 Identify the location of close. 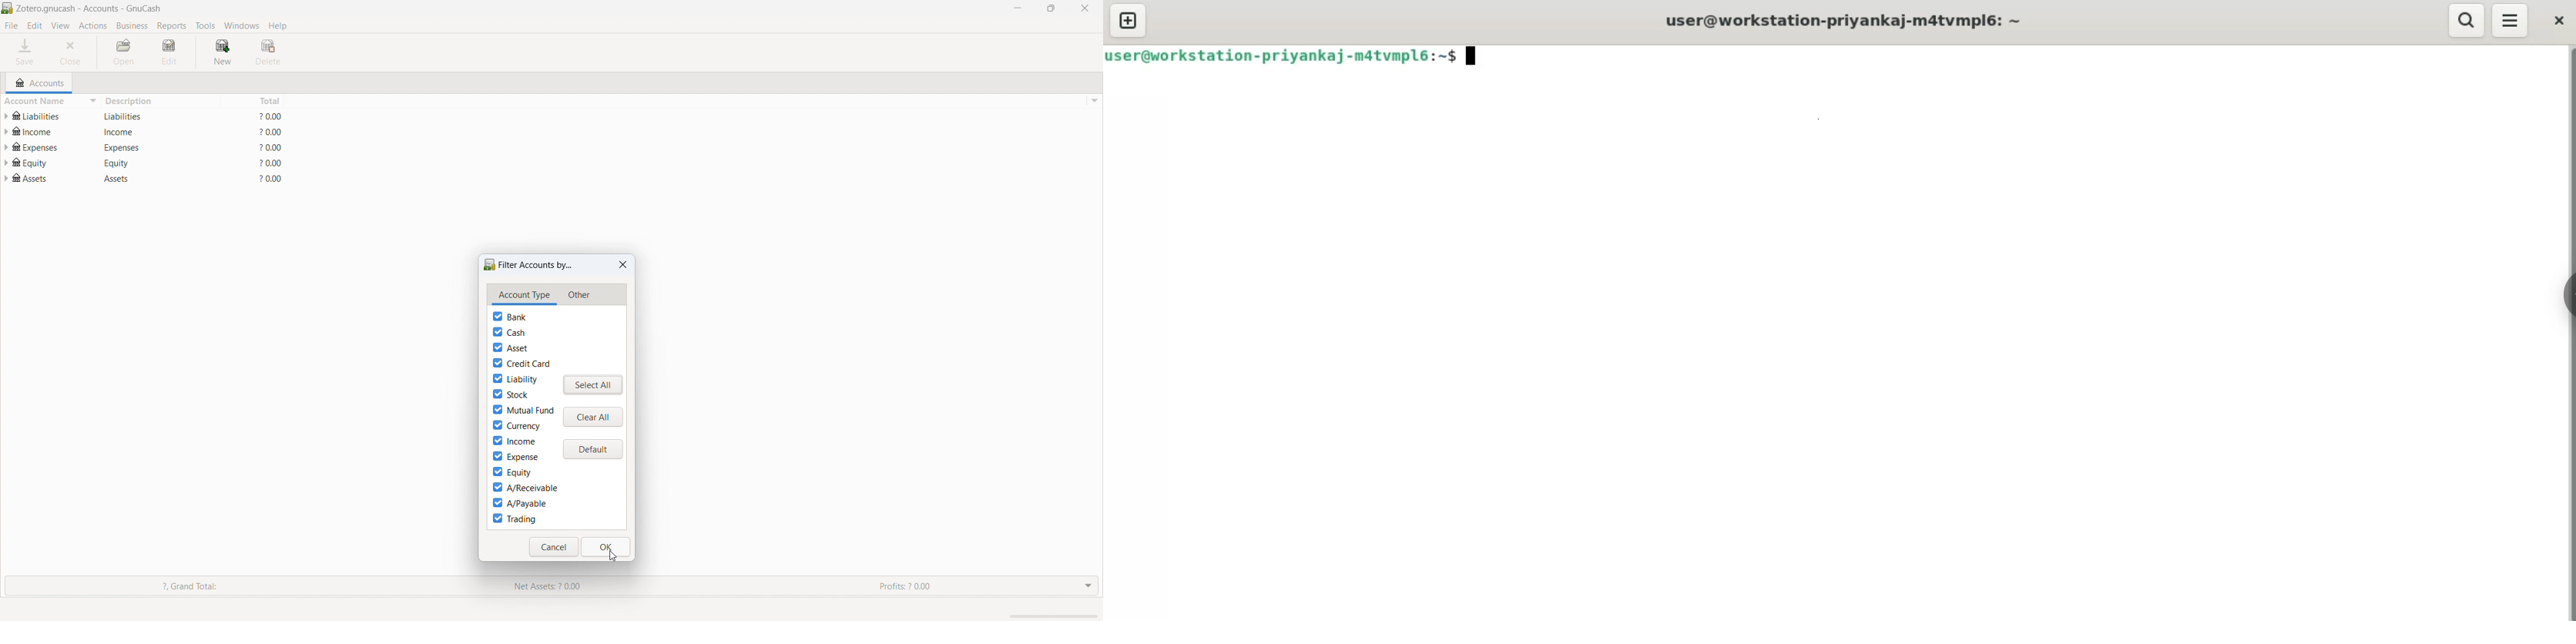
(624, 264).